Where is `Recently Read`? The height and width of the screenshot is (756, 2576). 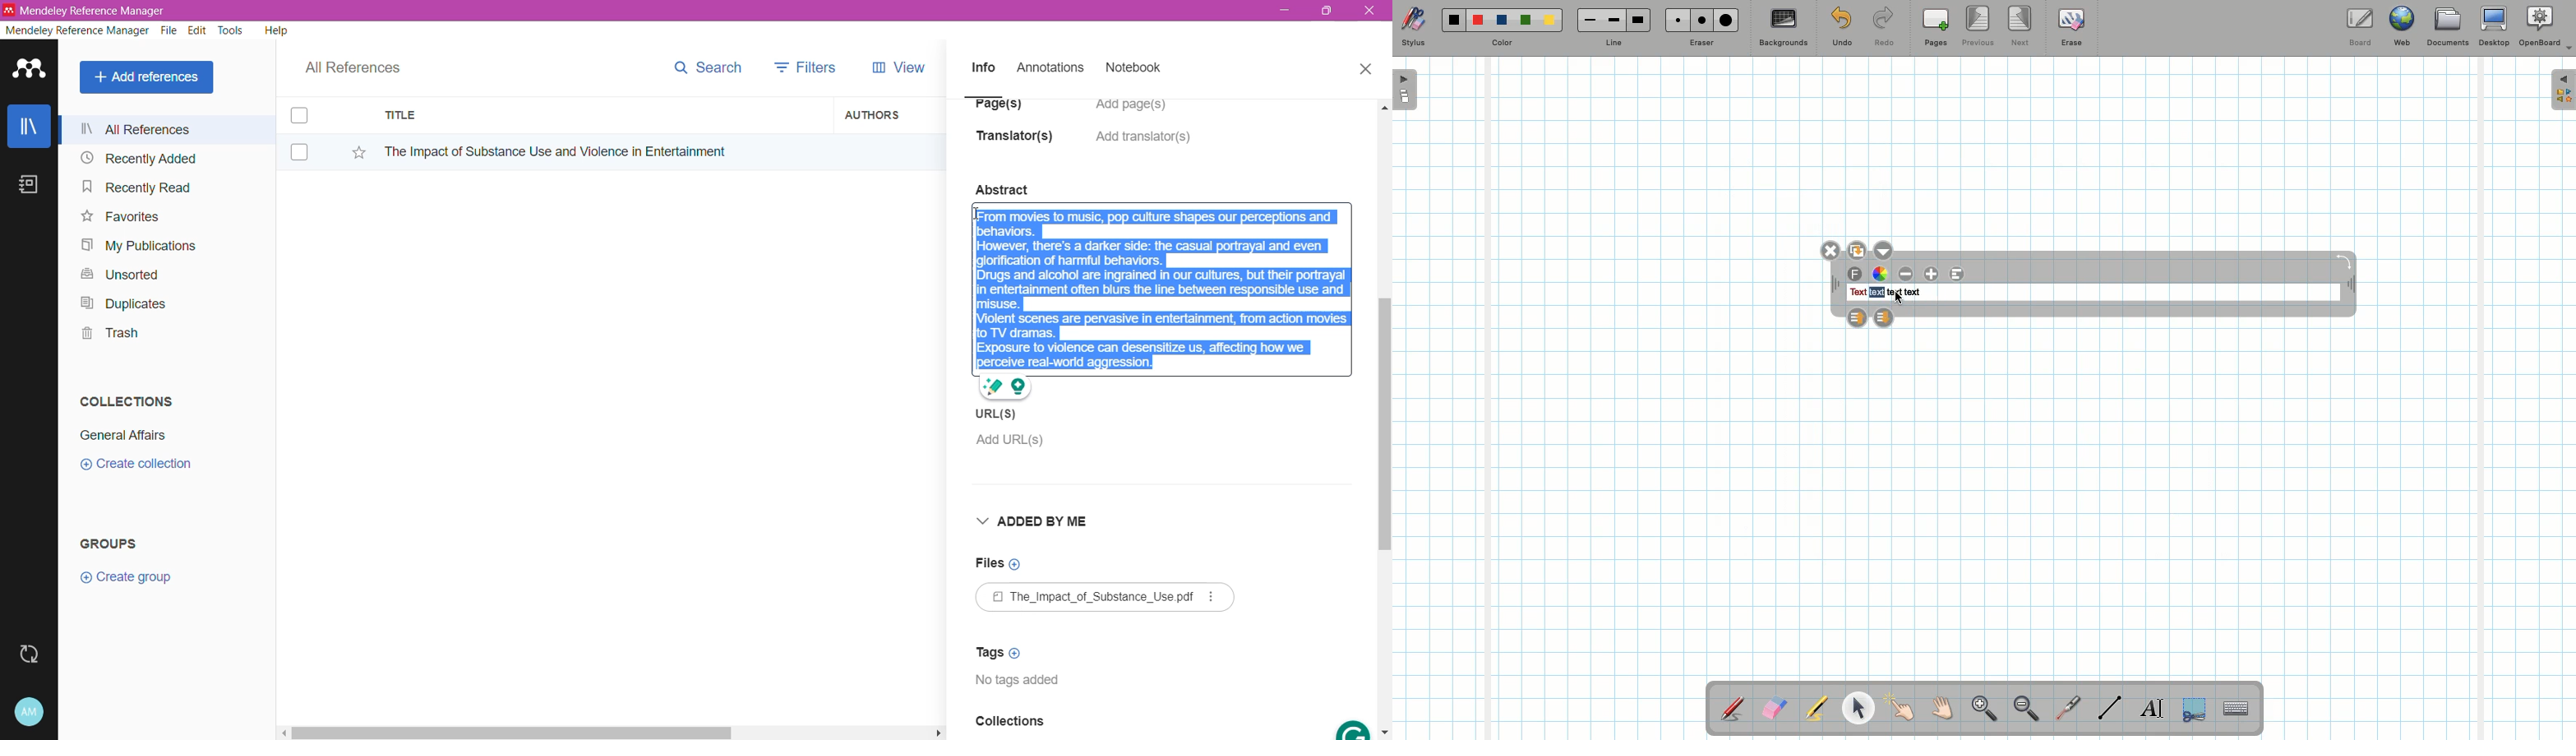 Recently Read is located at coordinates (136, 186).